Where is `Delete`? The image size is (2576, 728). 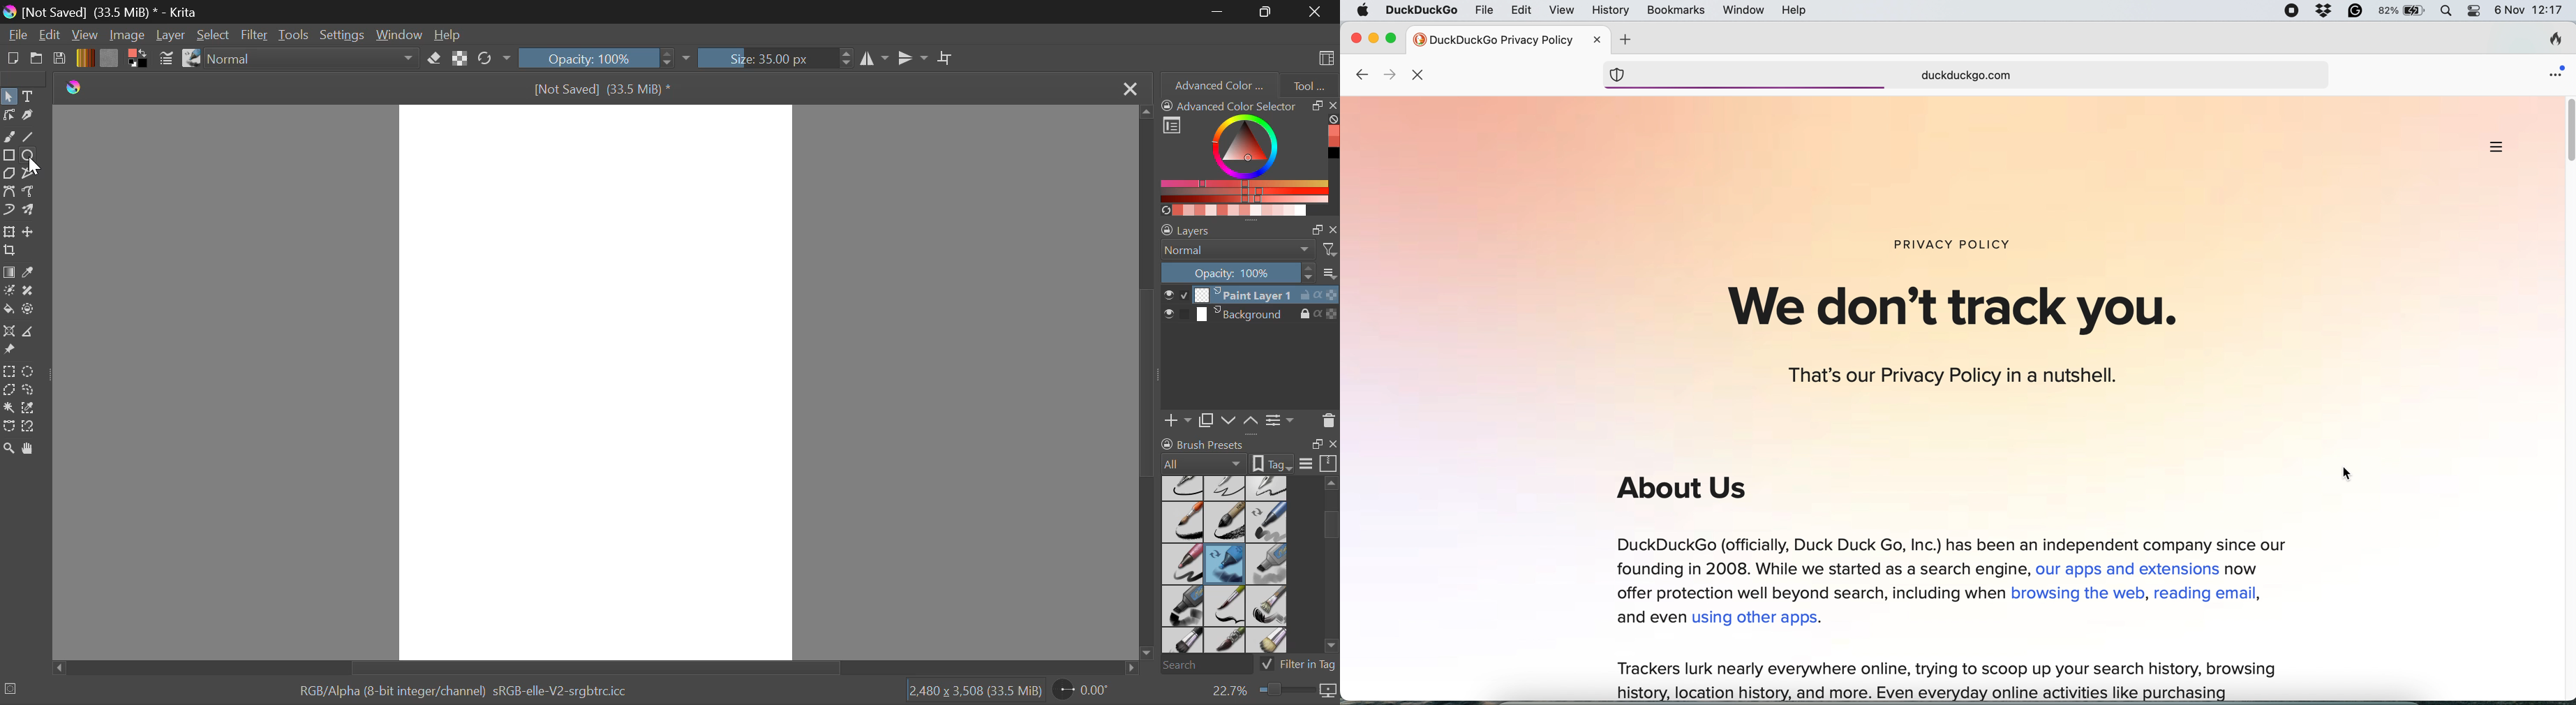
Delete is located at coordinates (1328, 420).